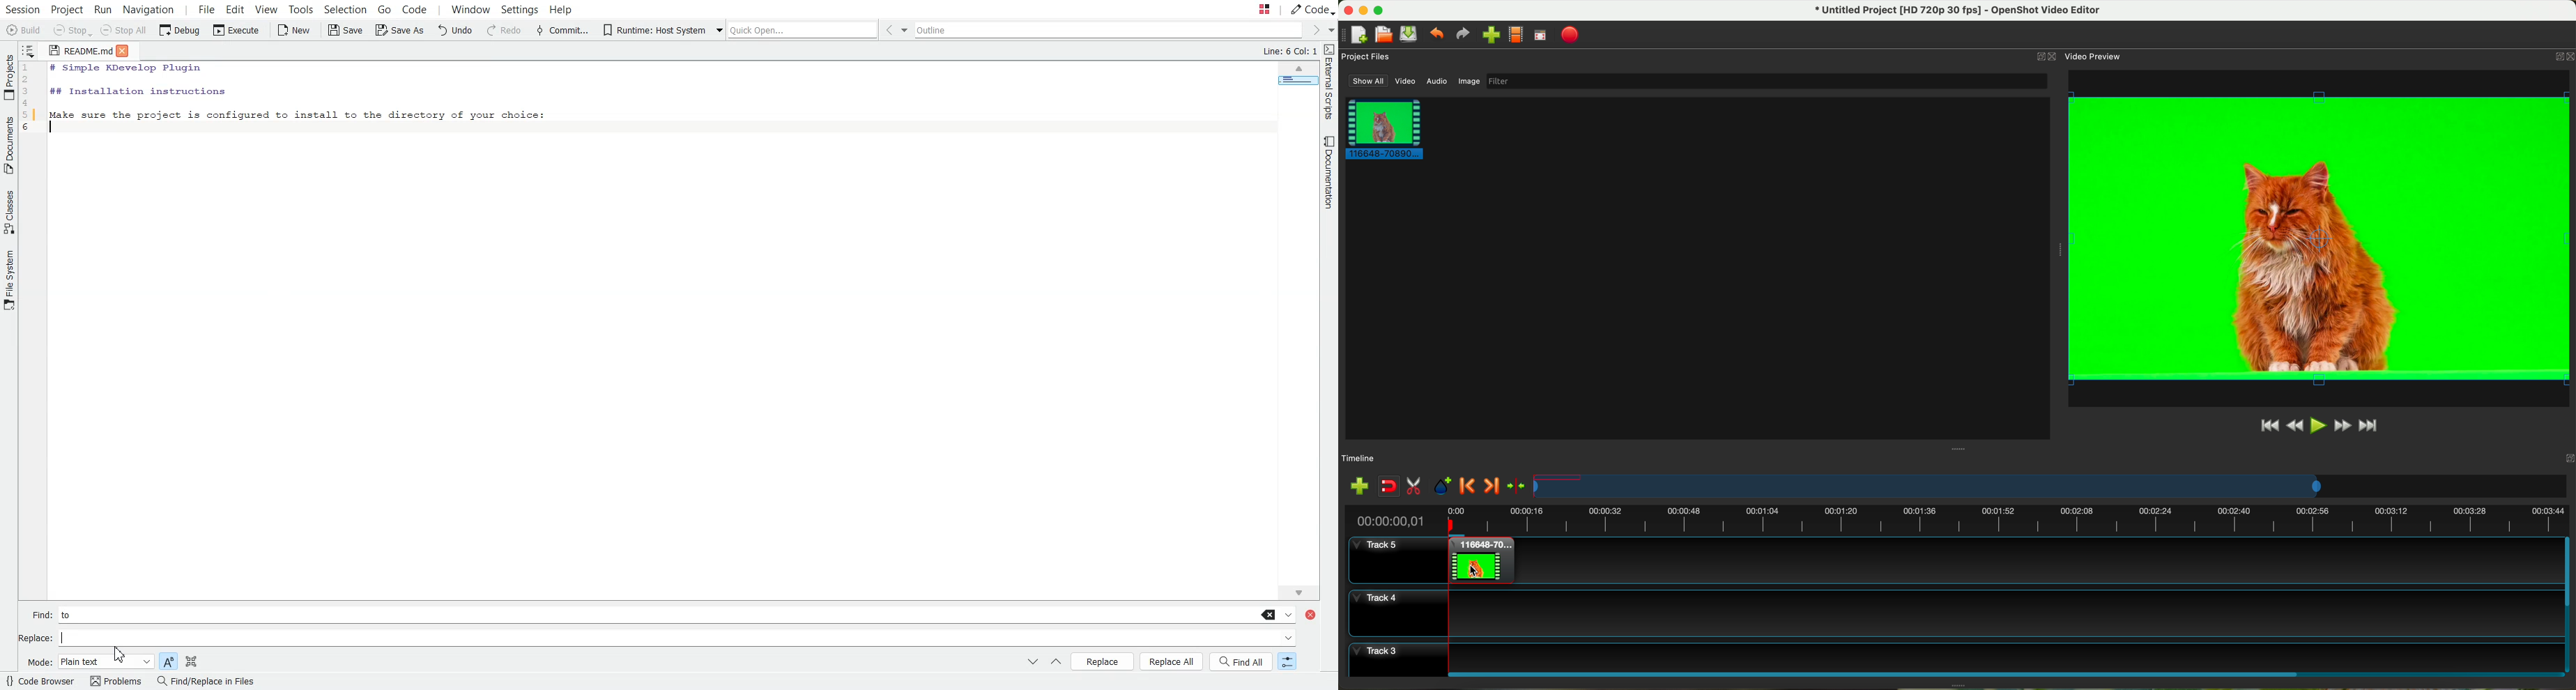 This screenshot has height=700, width=2576. I want to click on Switch to Incremental, so click(1285, 662).